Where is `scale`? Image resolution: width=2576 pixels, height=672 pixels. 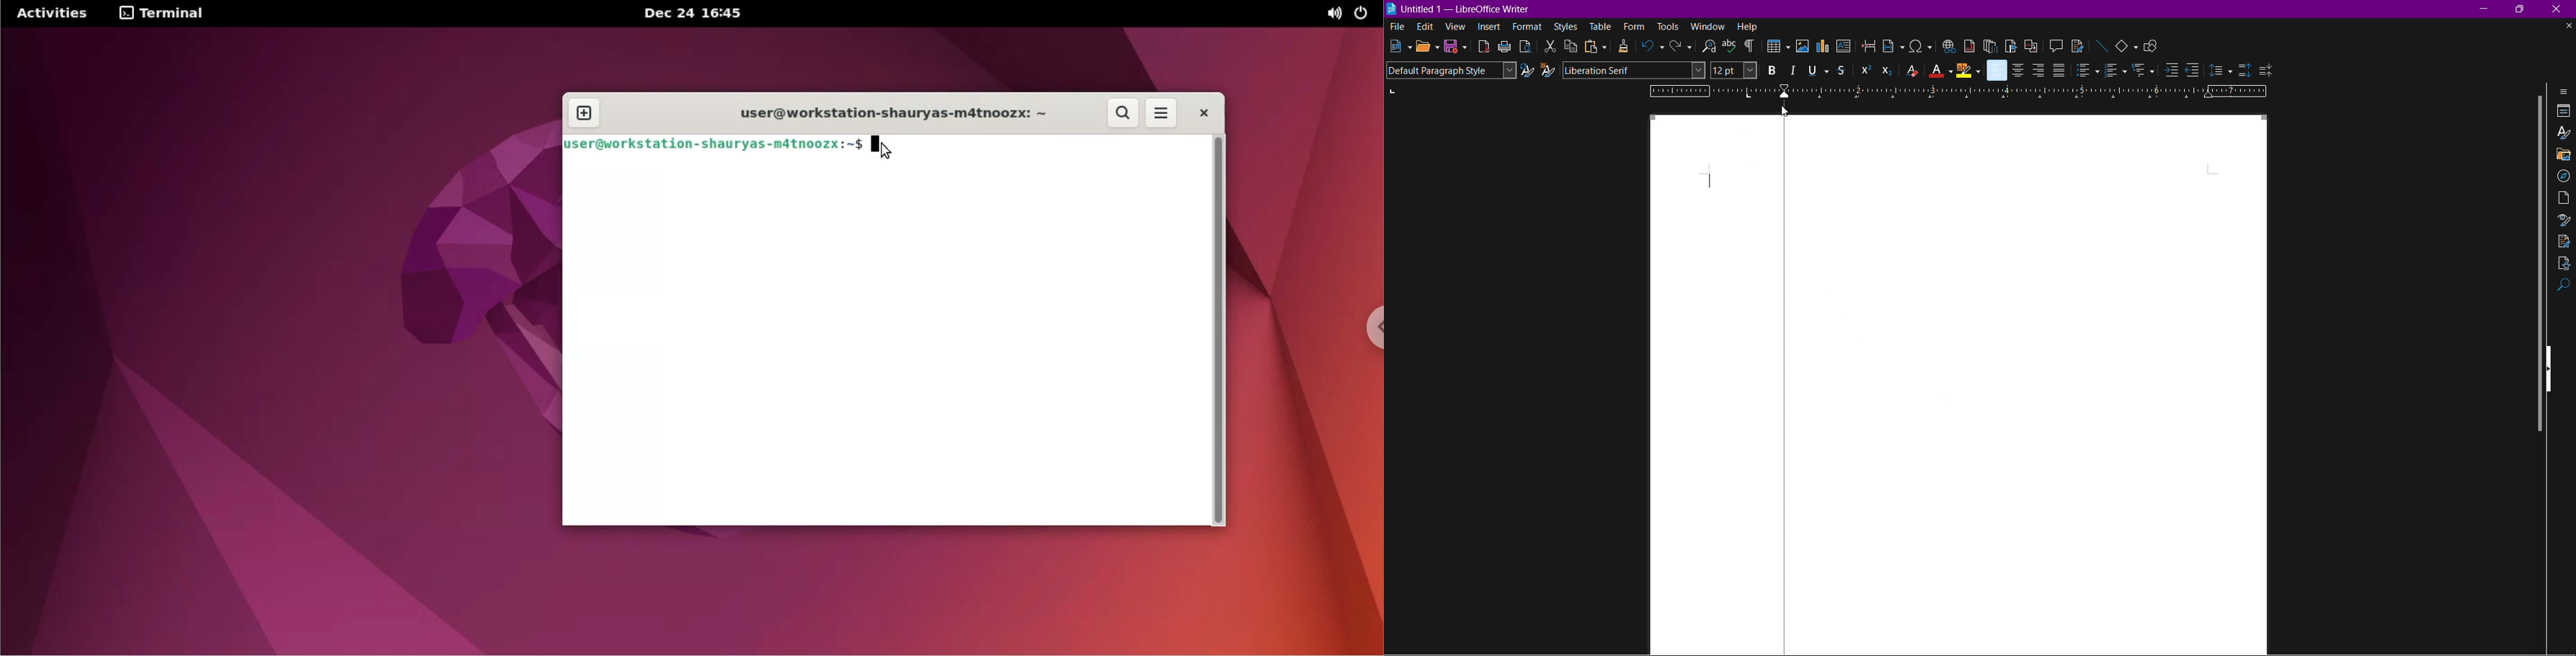
scale is located at coordinates (1706, 91).